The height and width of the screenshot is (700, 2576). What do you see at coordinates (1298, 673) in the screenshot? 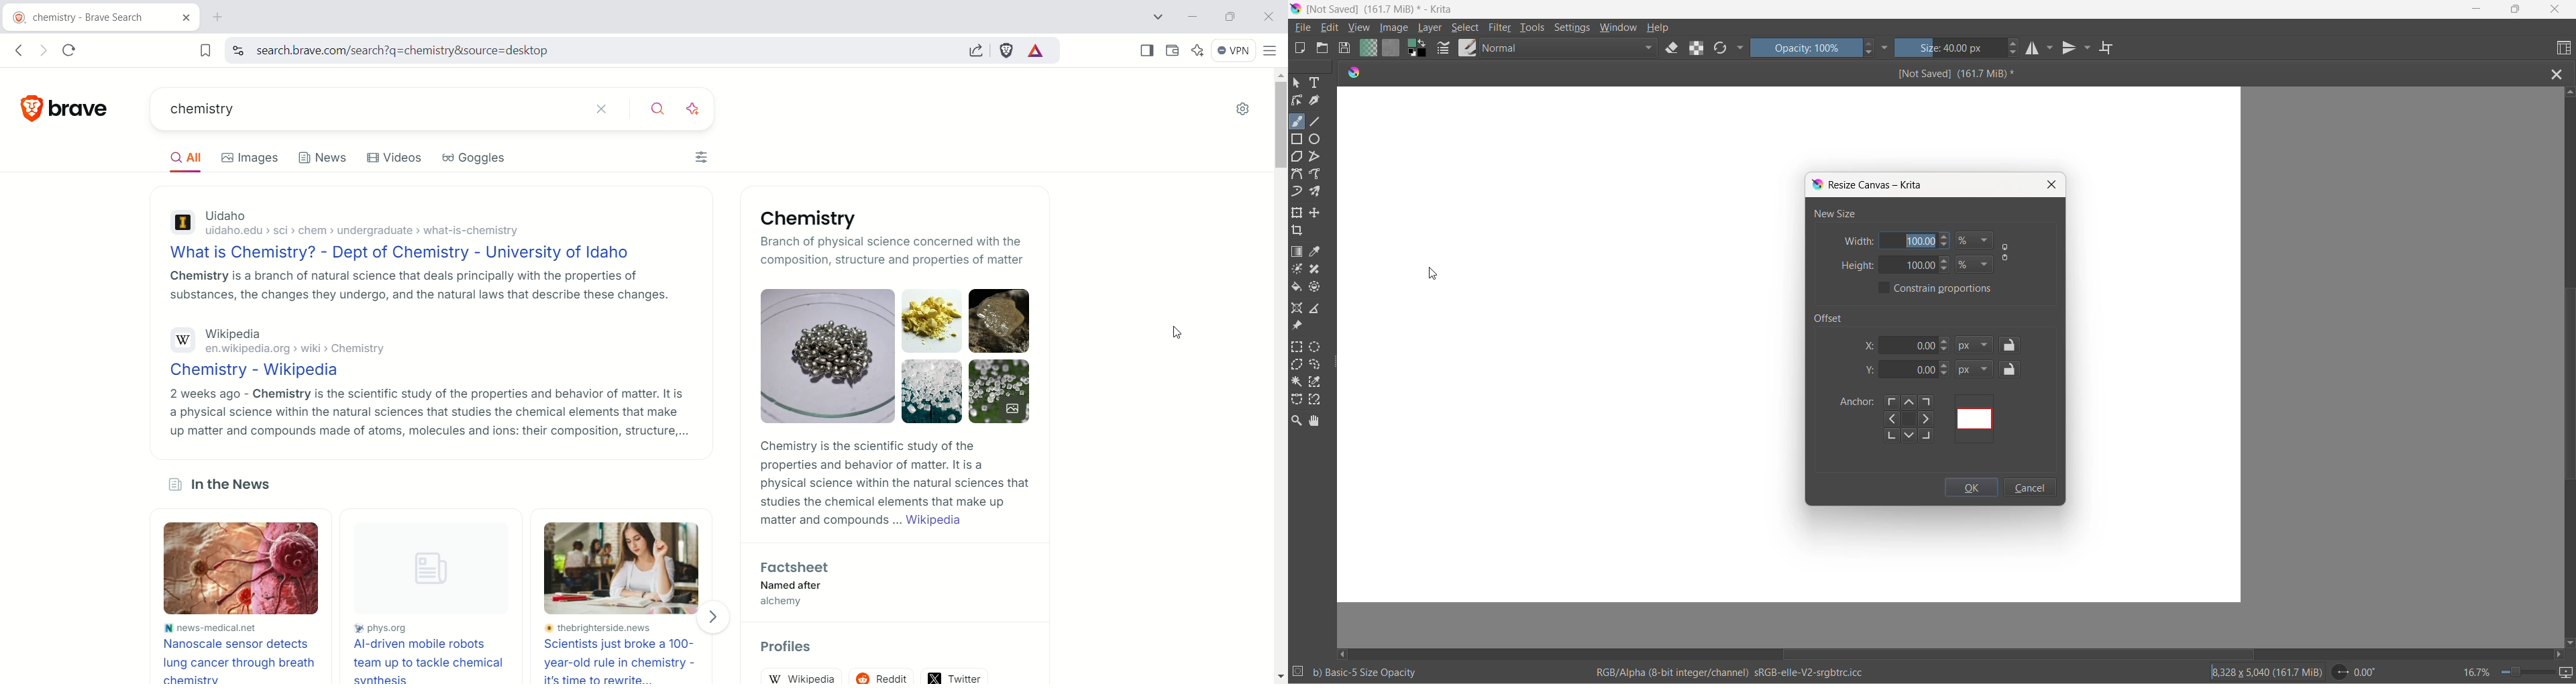
I see `number of selections` at bounding box center [1298, 673].